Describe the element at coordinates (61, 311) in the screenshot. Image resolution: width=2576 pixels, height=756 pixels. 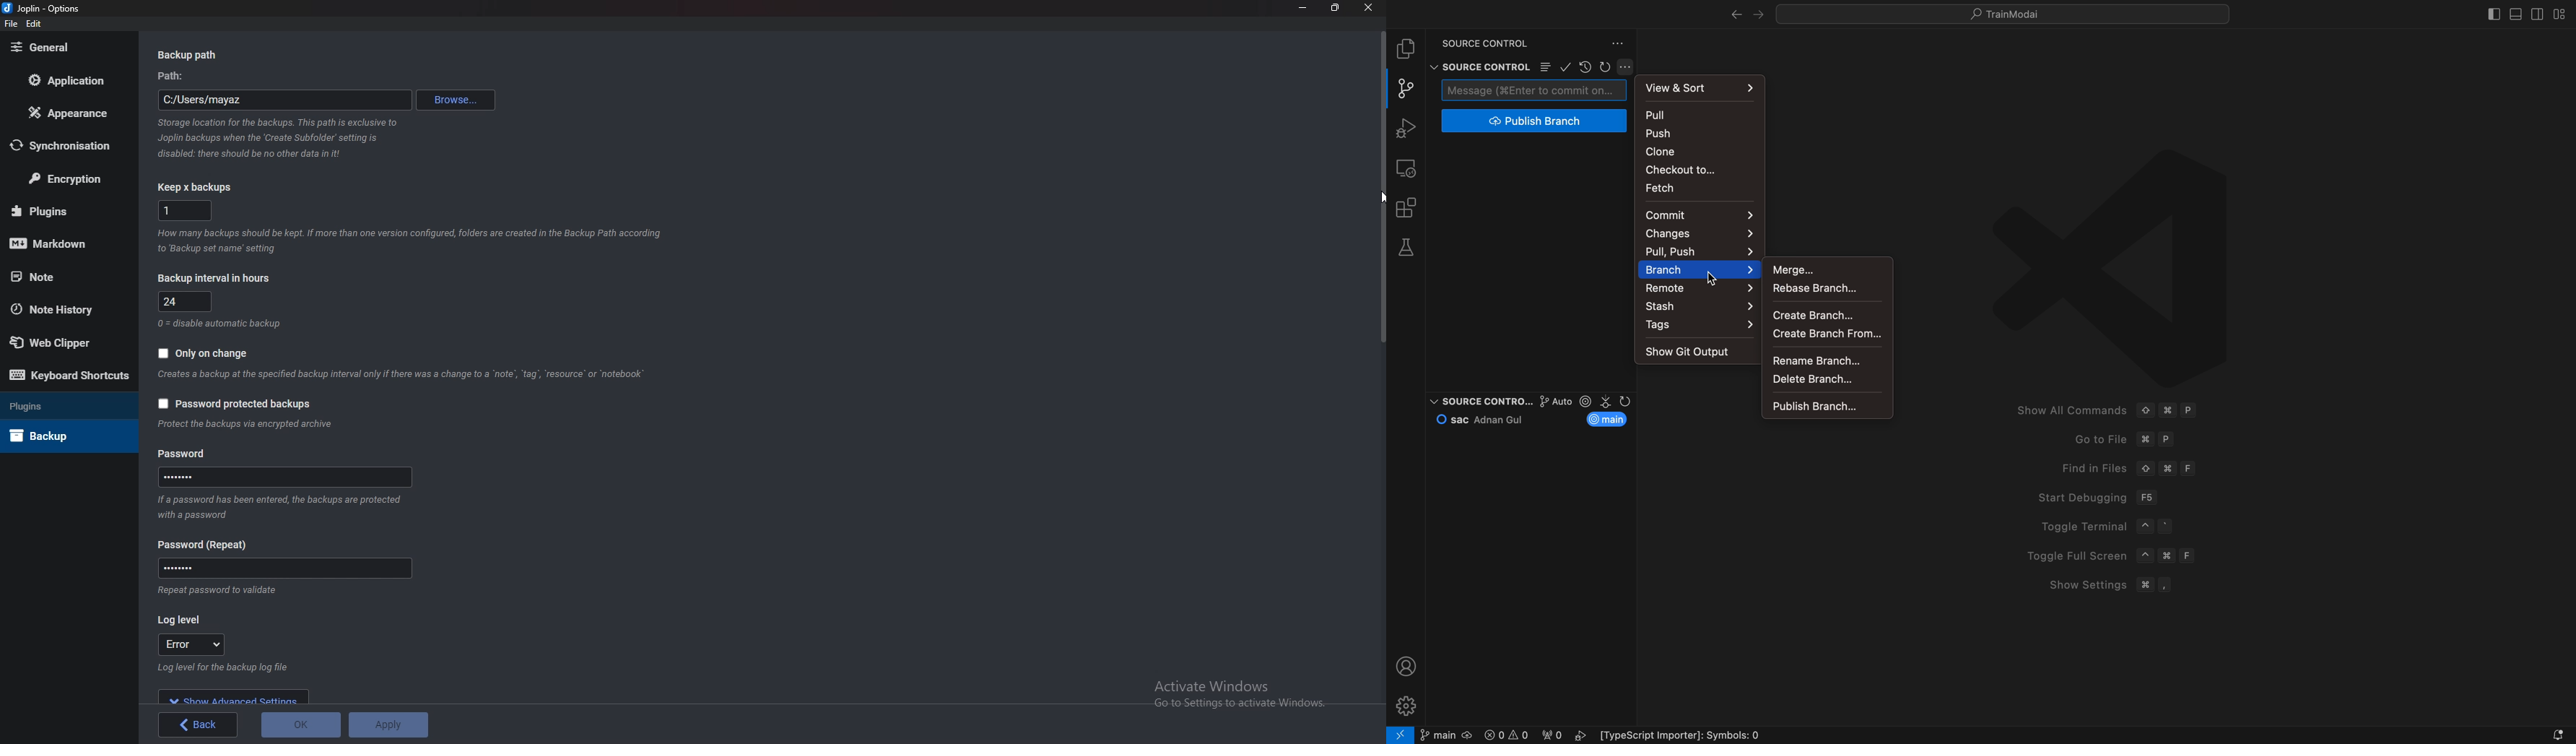
I see `Note history` at that location.